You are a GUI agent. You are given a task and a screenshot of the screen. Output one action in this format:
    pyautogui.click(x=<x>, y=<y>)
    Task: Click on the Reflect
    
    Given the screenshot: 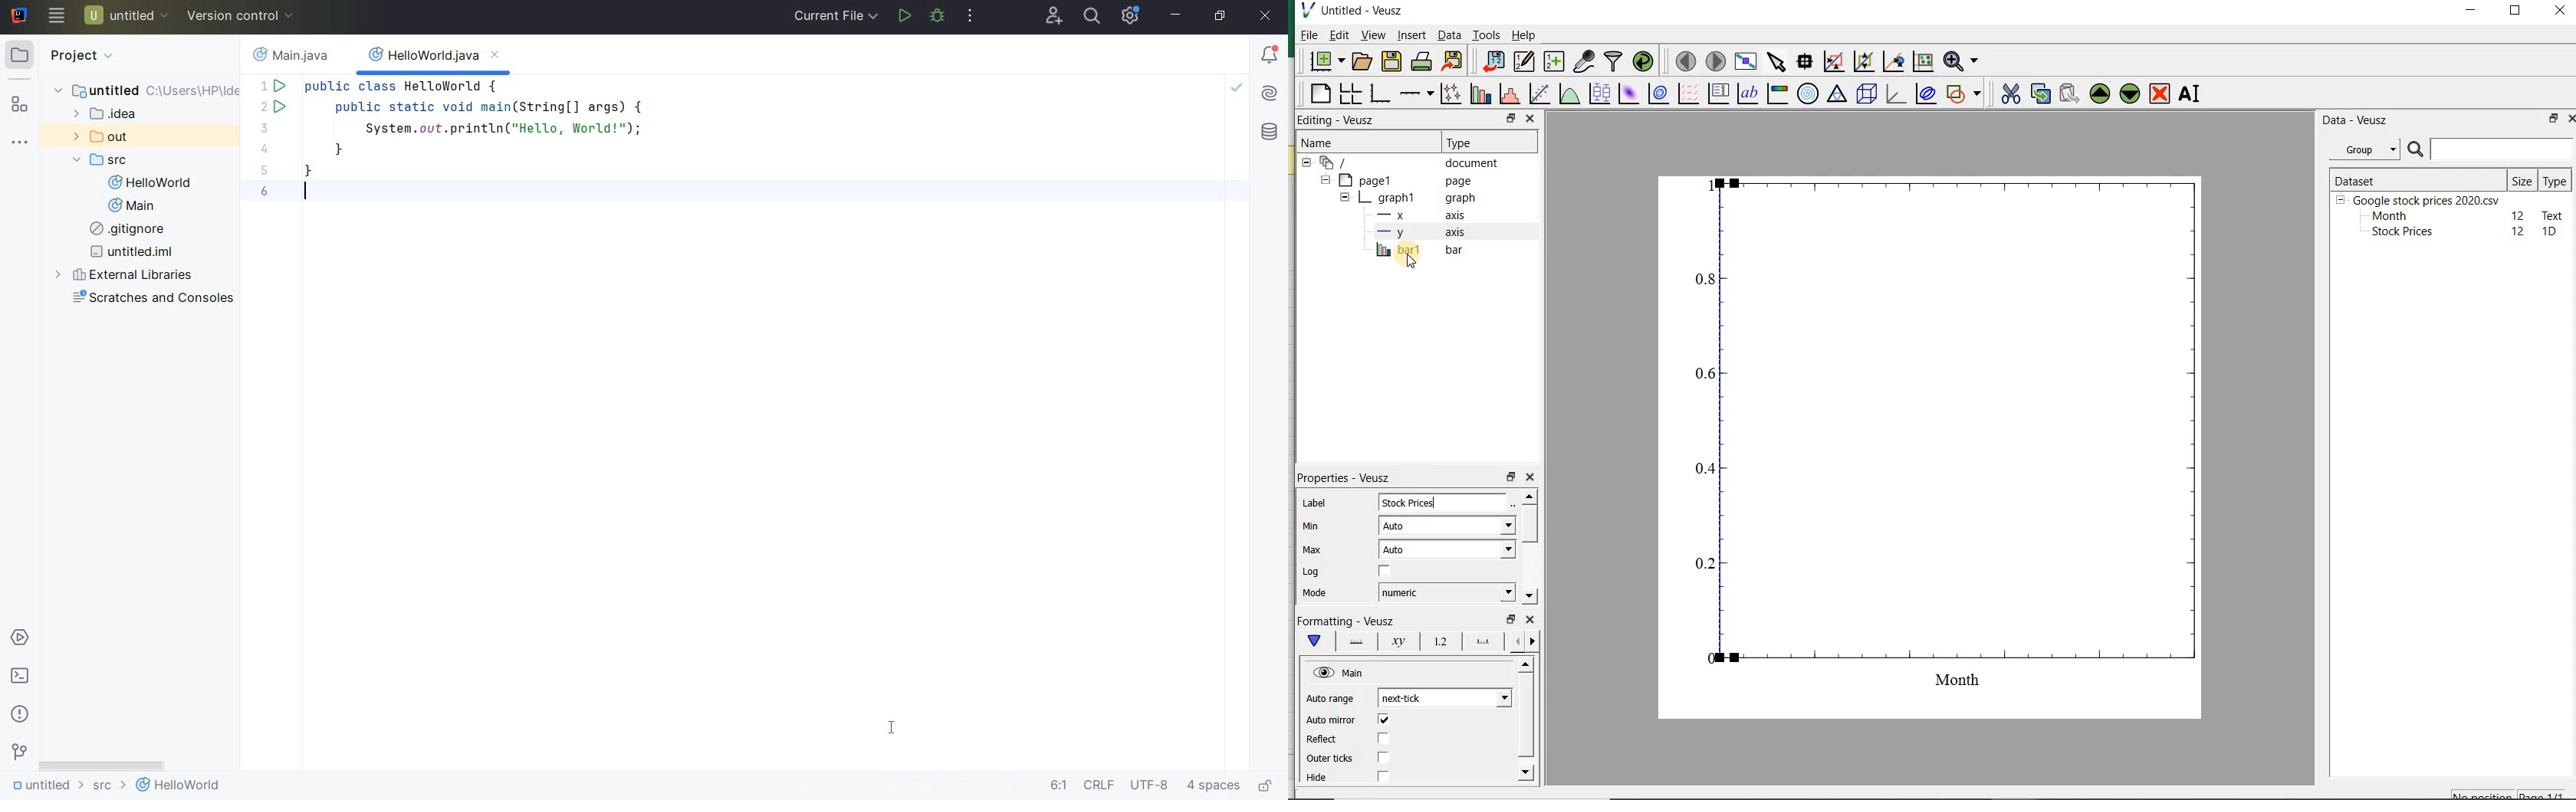 What is the action you would take?
    pyautogui.click(x=1324, y=739)
    